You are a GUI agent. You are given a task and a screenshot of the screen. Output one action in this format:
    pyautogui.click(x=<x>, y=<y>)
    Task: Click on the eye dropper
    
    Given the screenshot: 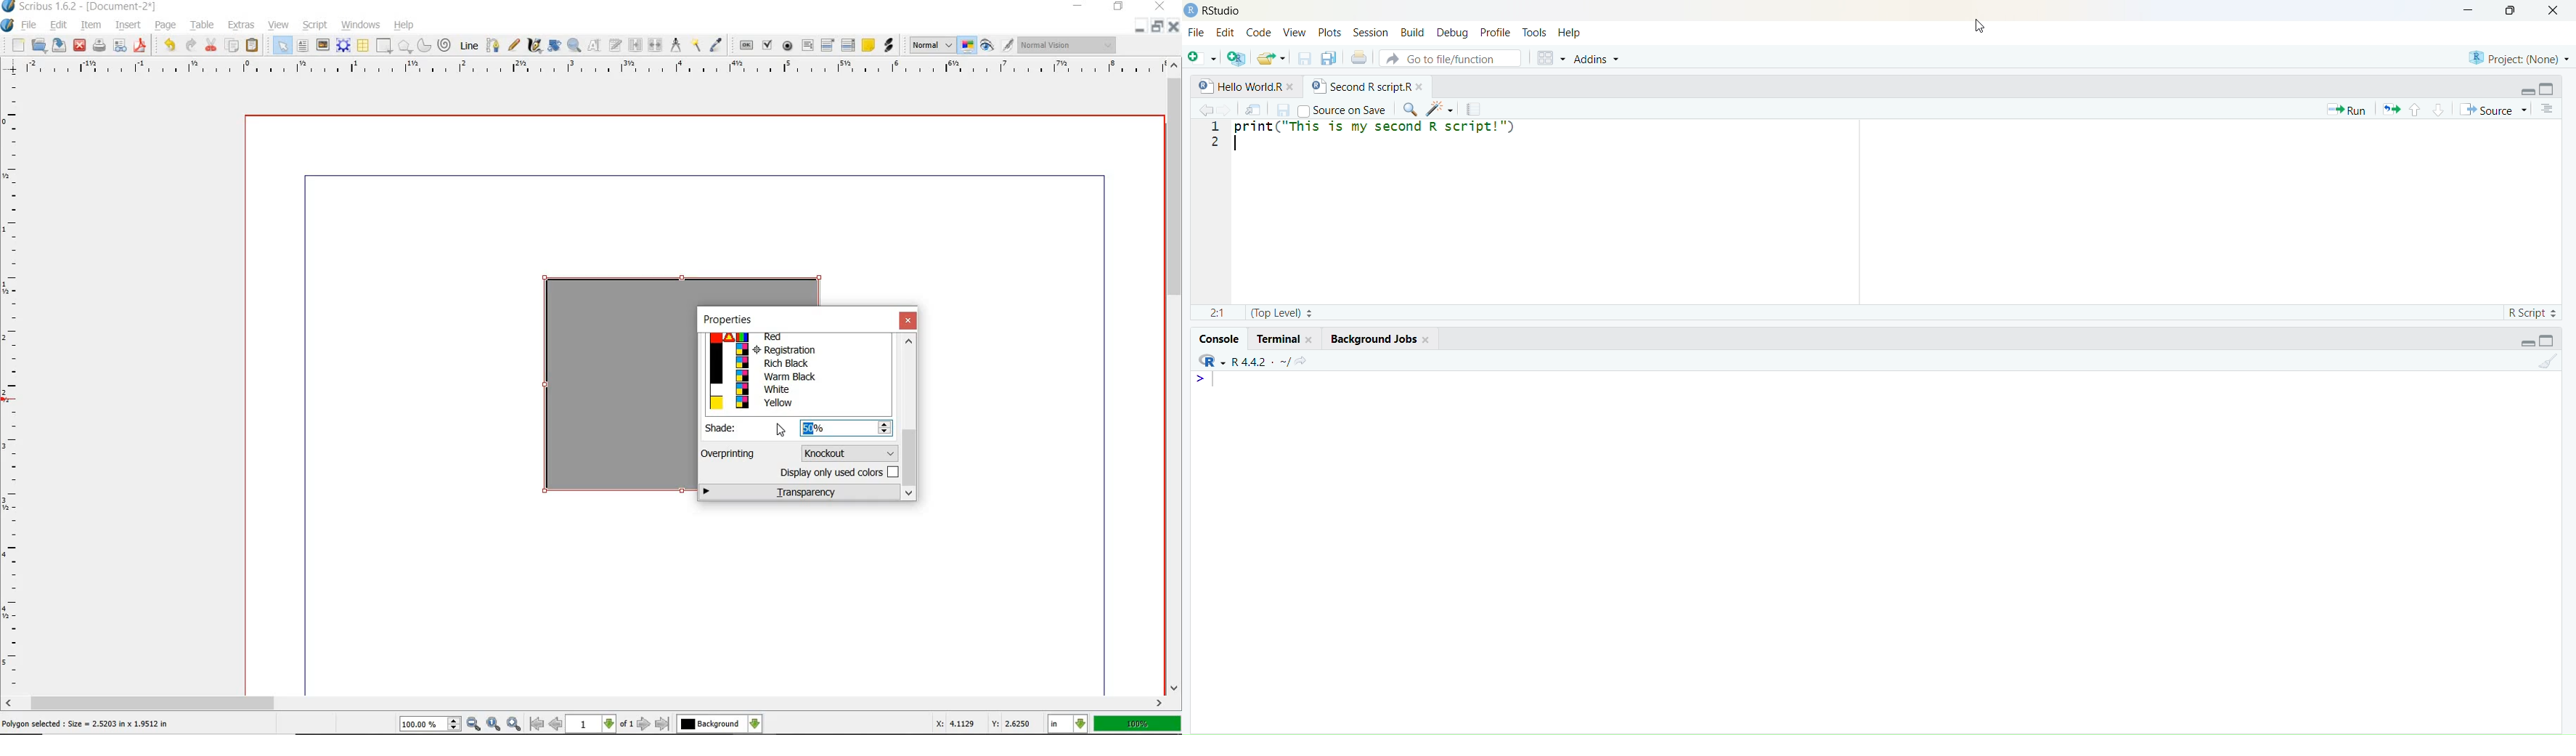 What is the action you would take?
    pyautogui.click(x=718, y=44)
    